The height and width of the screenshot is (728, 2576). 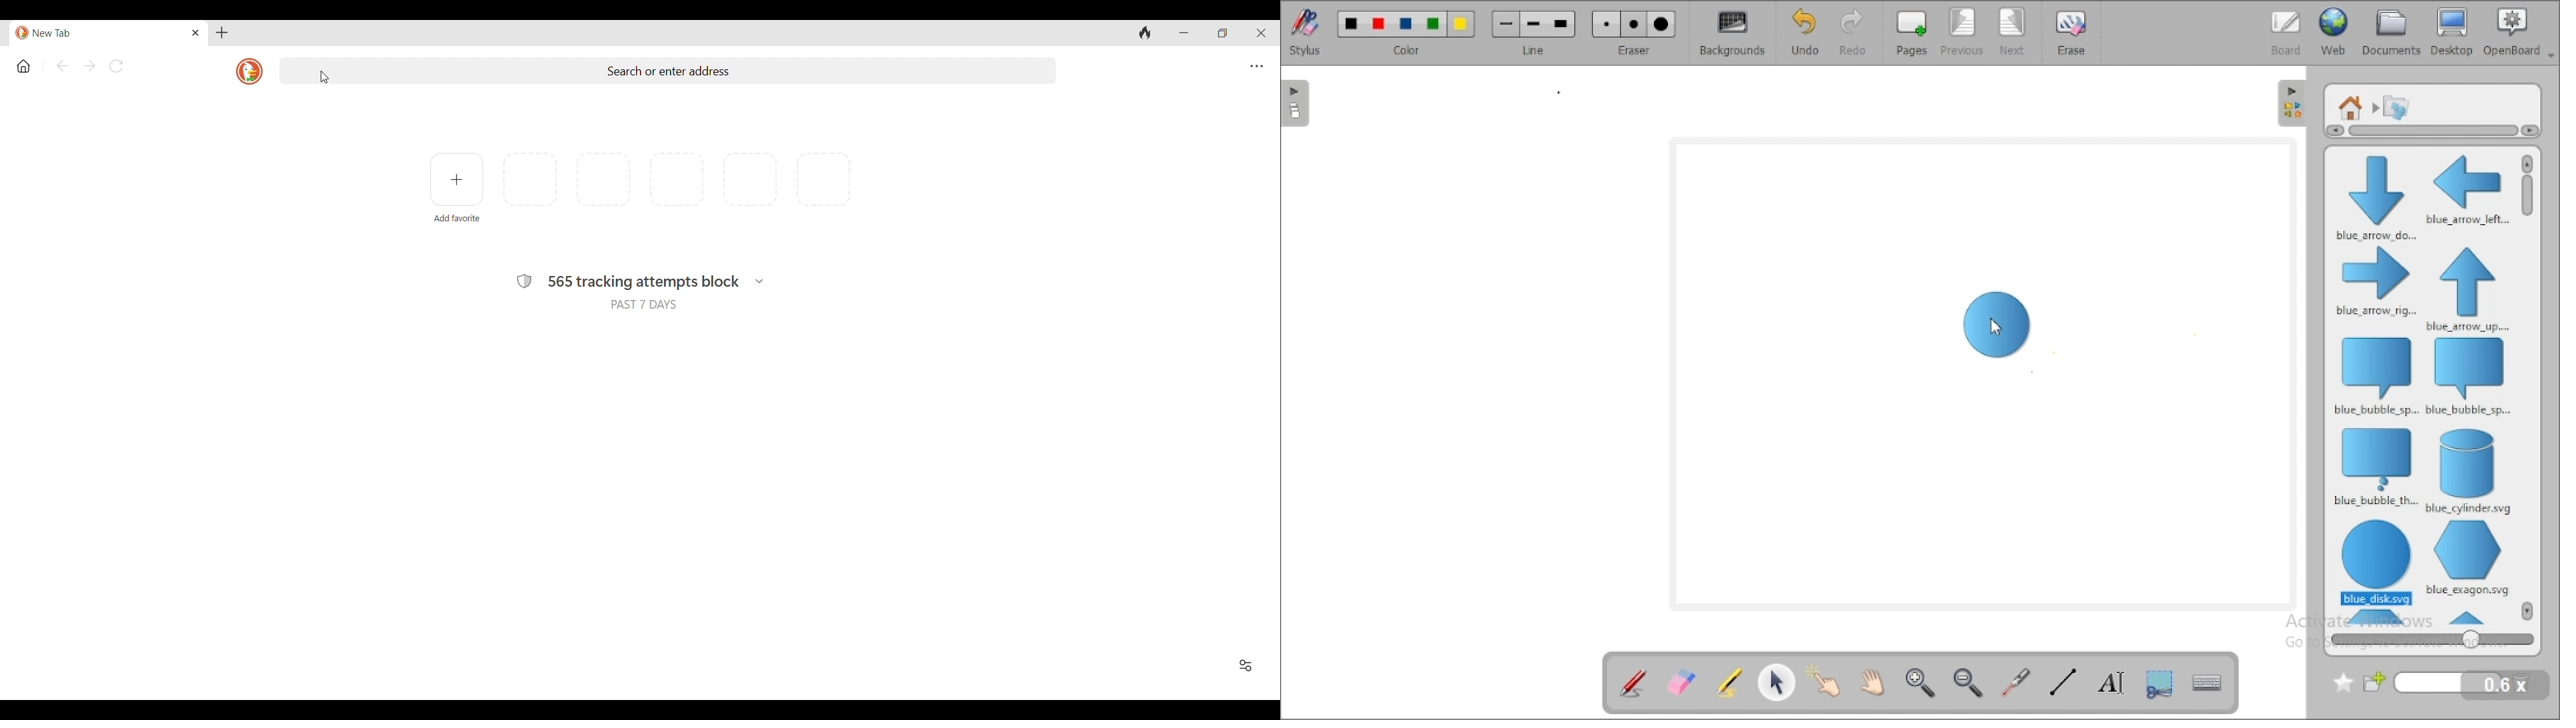 What do you see at coordinates (2376, 283) in the screenshot?
I see `blue arrow right` at bounding box center [2376, 283].